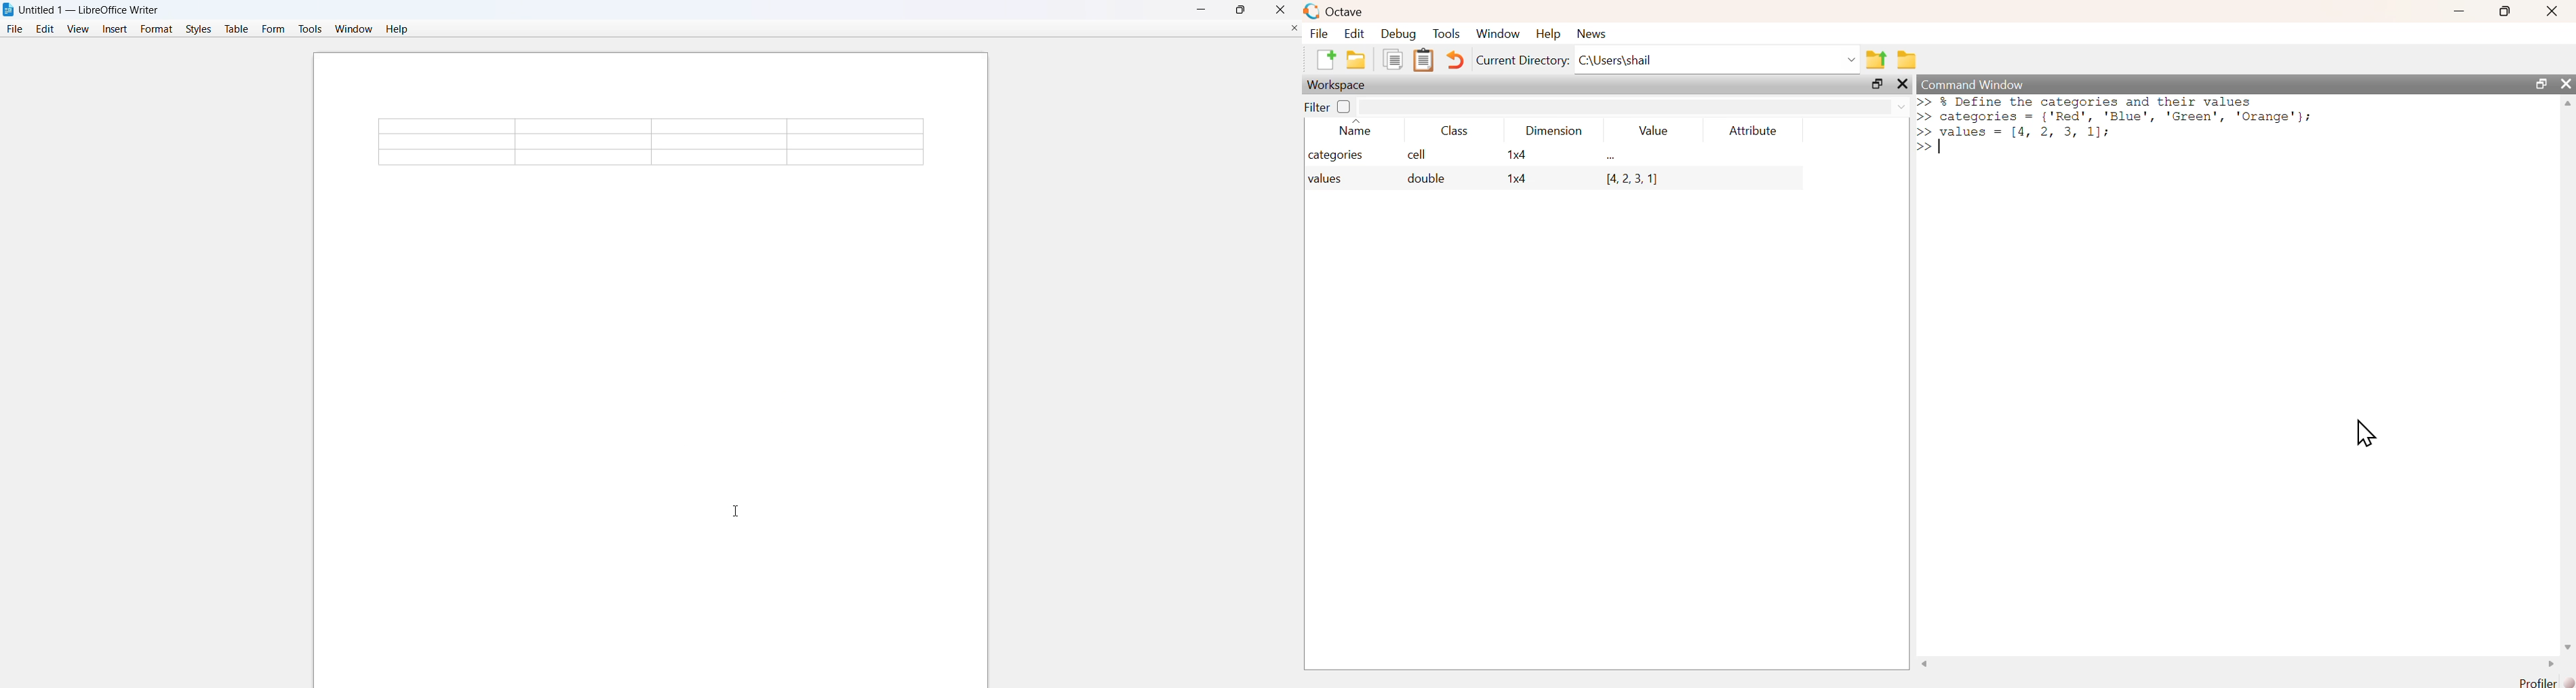 This screenshot has height=700, width=2576. I want to click on cursor, so click(2364, 433).